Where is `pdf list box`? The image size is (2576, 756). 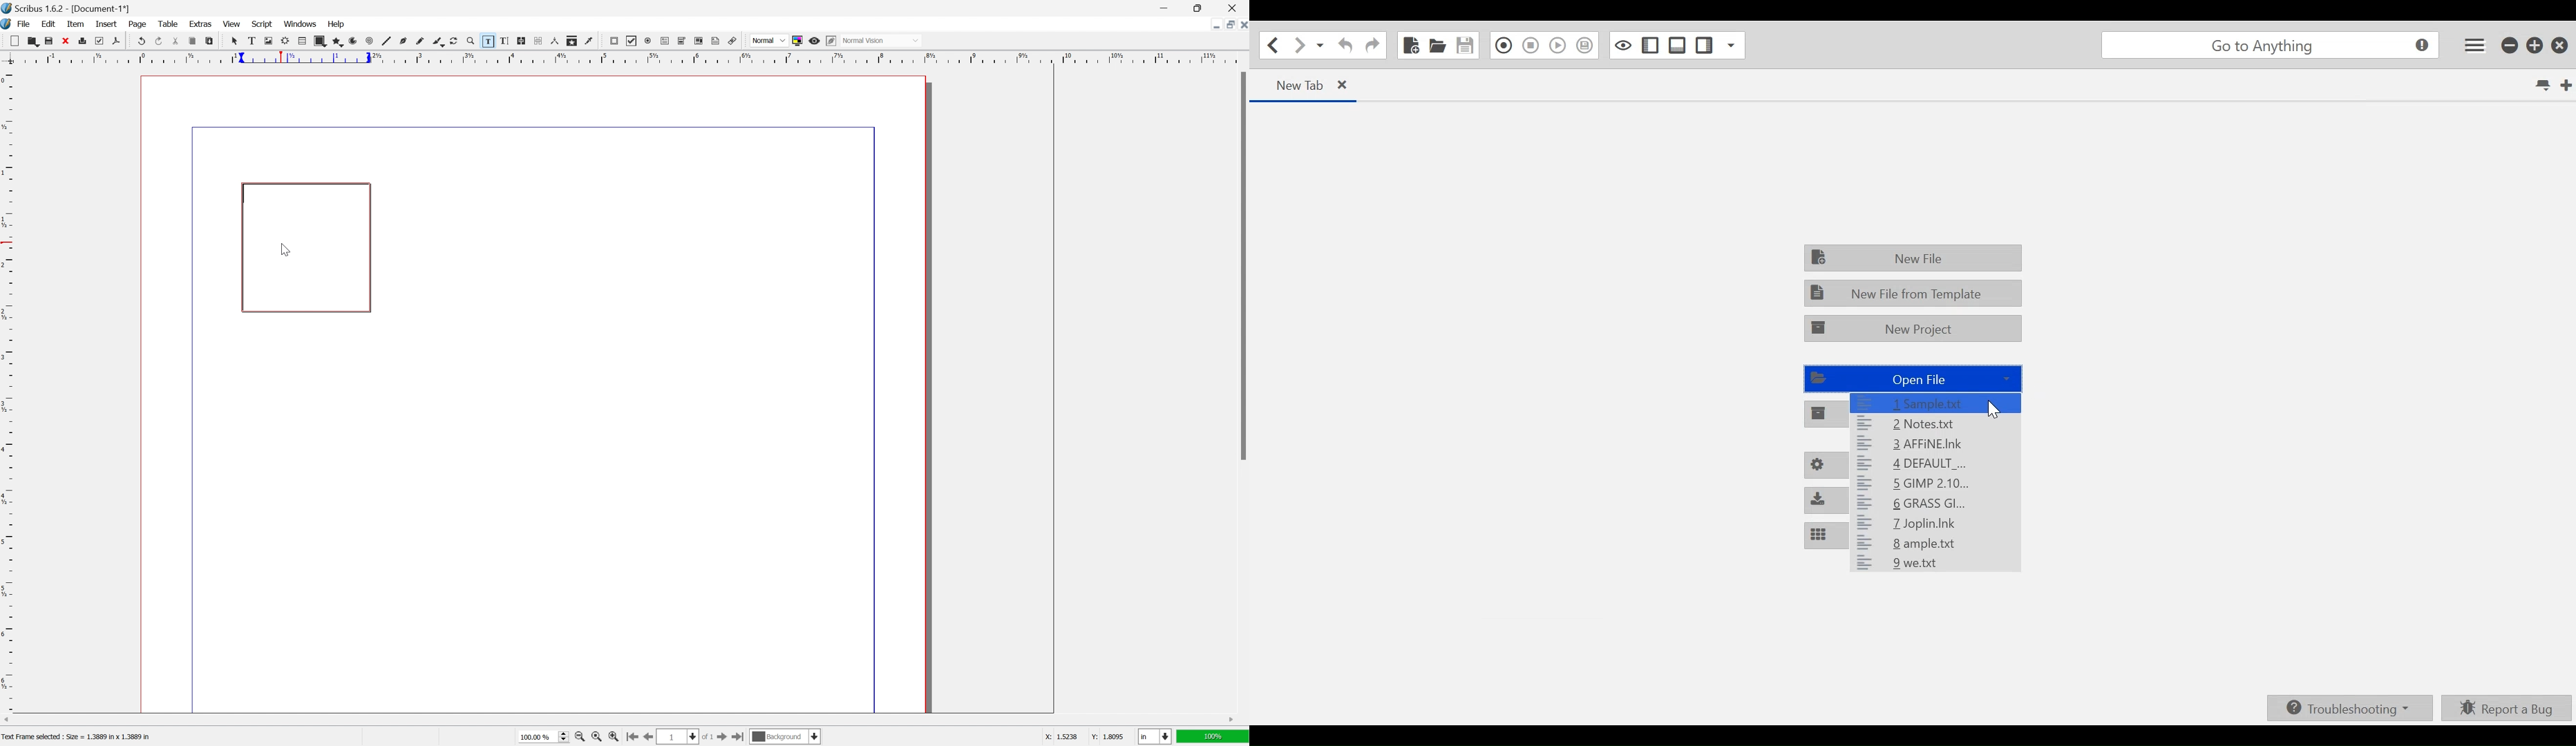
pdf list box is located at coordinates (698, 40).